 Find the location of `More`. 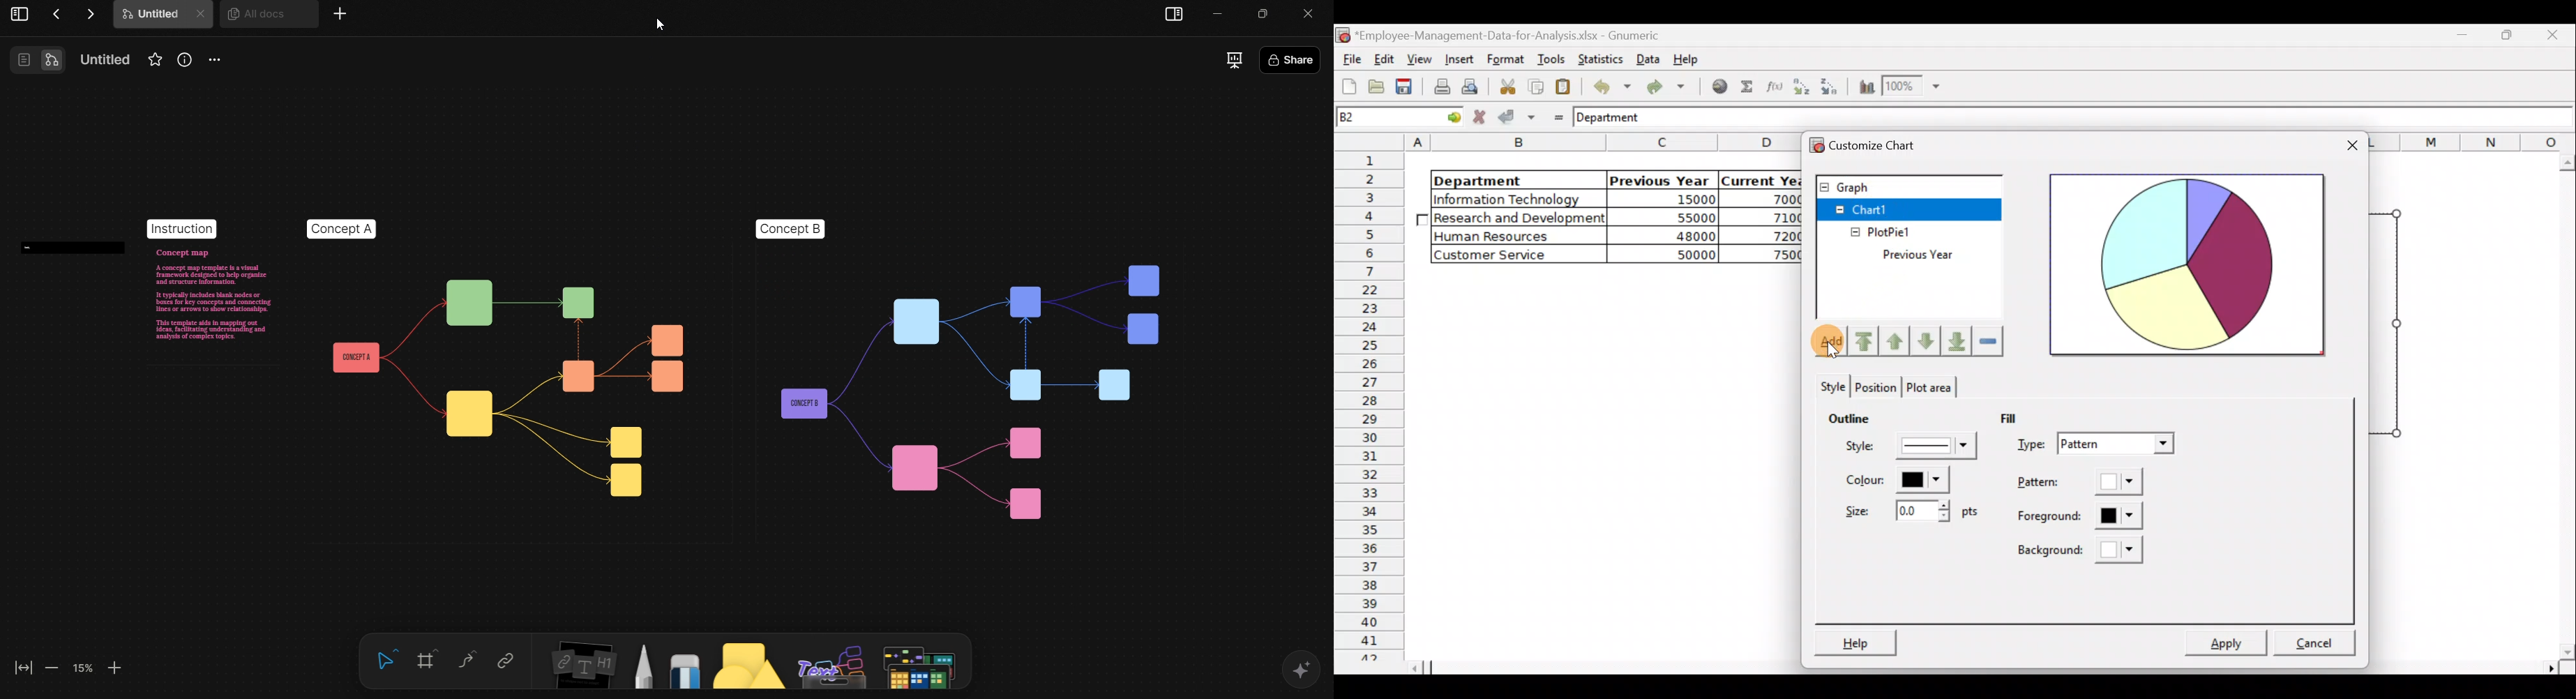

More is located at coordinates (340, 15).